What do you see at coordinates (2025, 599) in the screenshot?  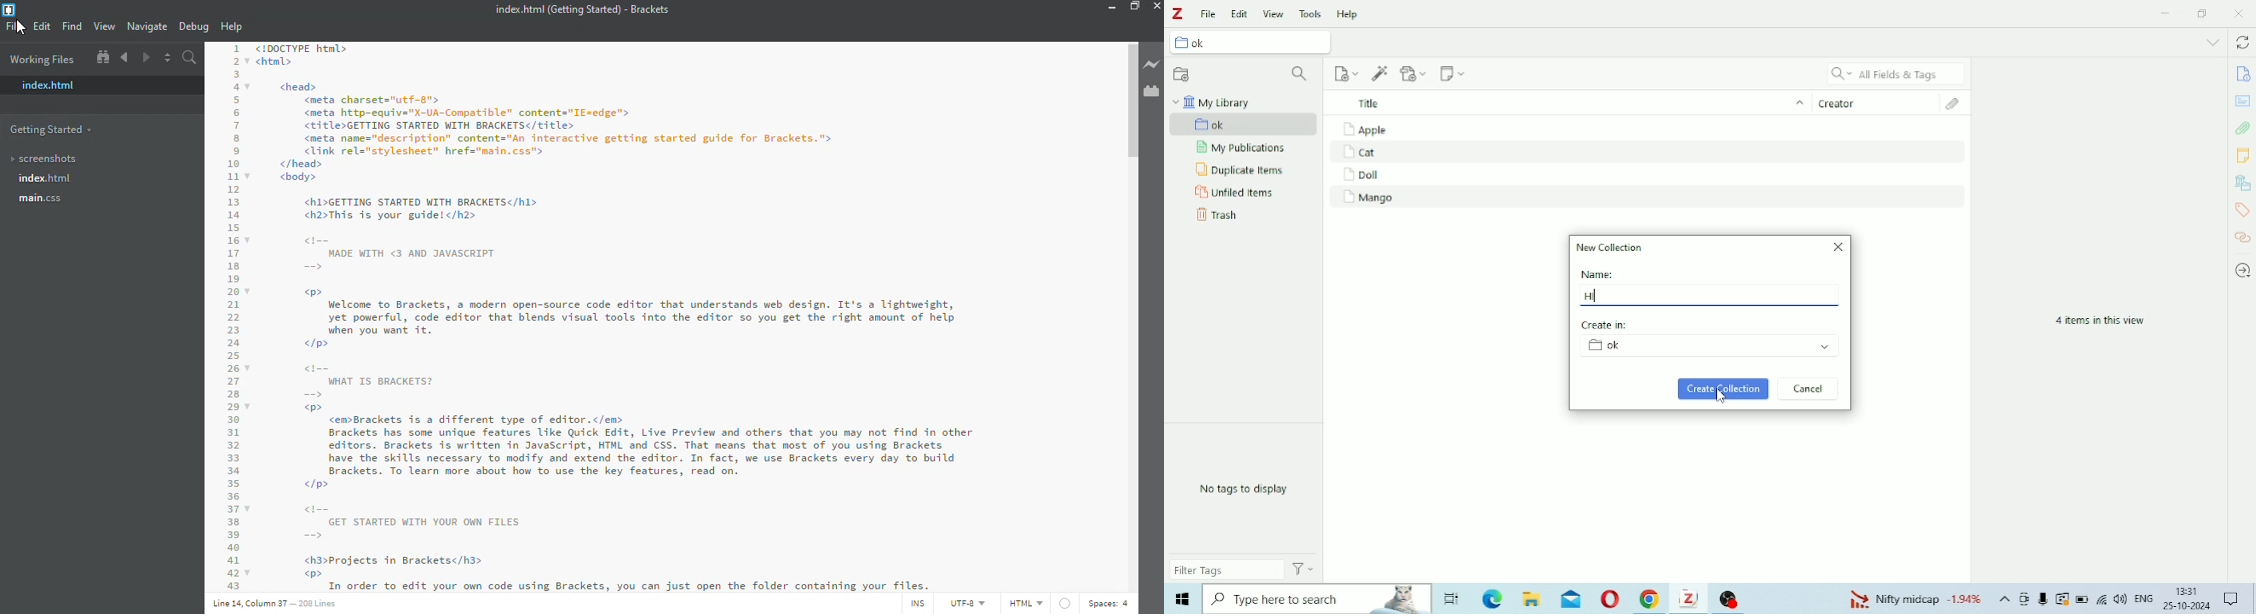 I see `Meet Now` at bounding box center [2025, 599].